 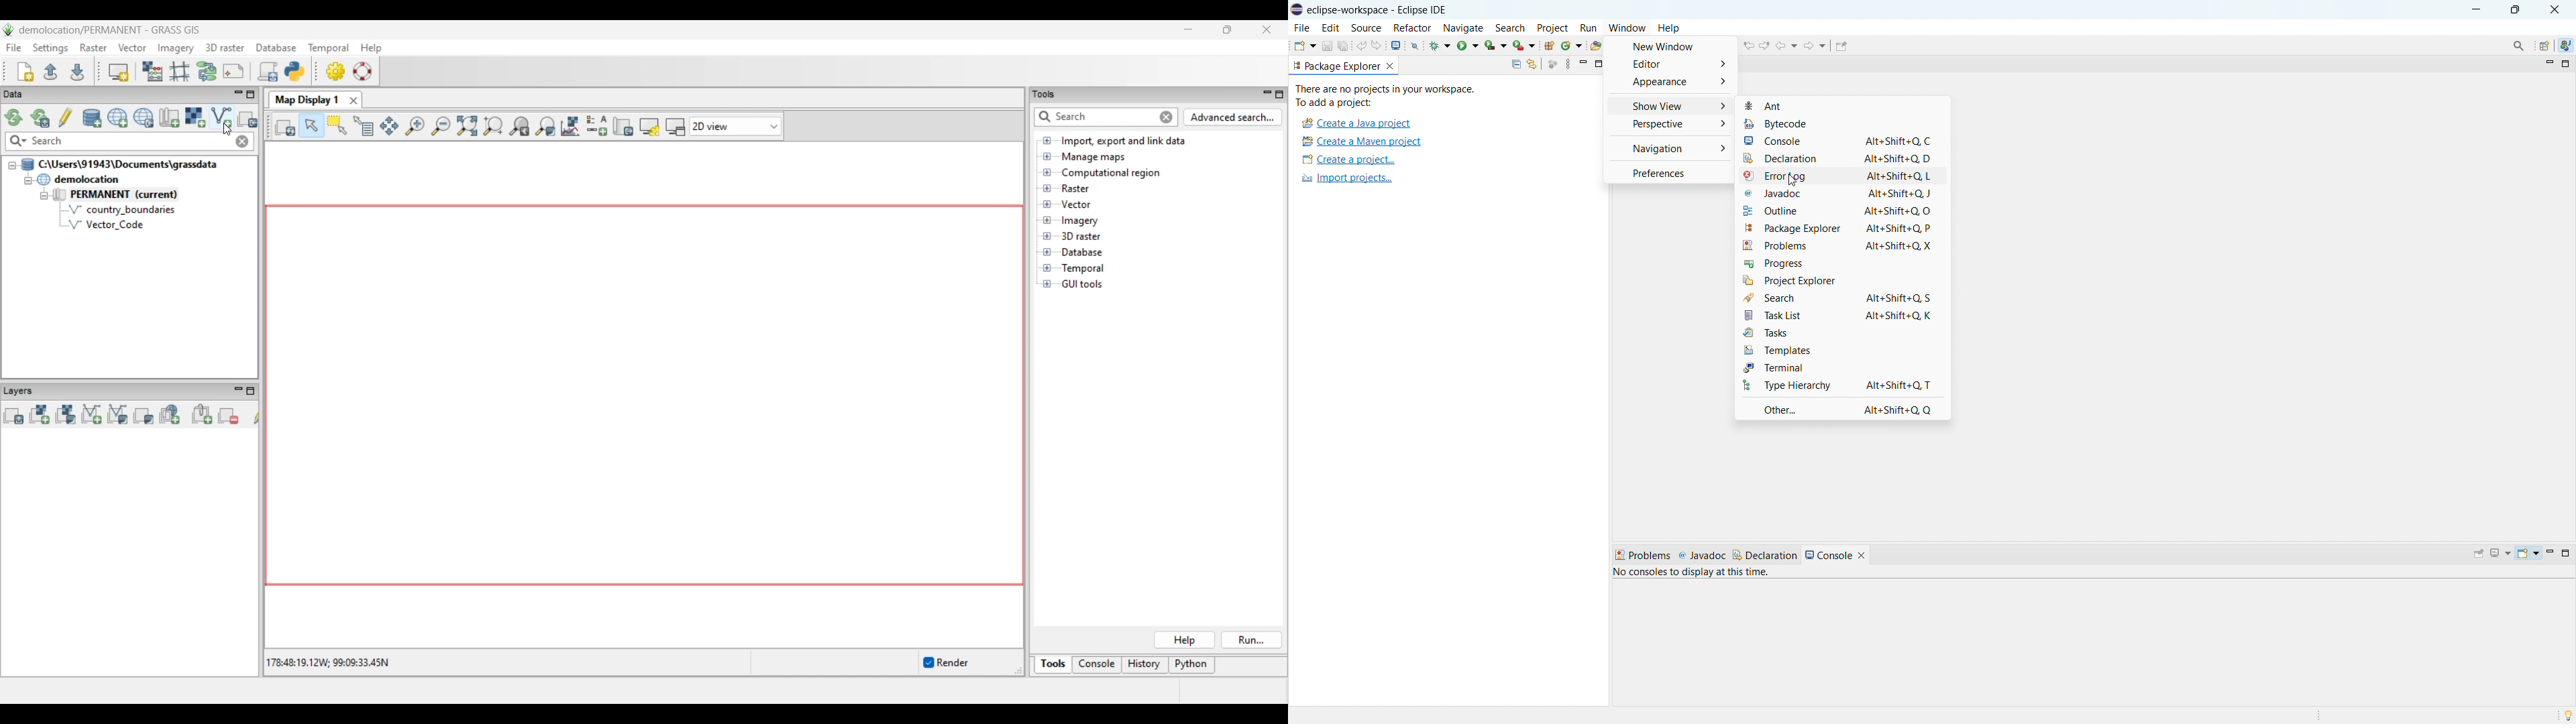 I want to click on Other... Alt+Shift+Q, Q, so click(x=1849, y=410).